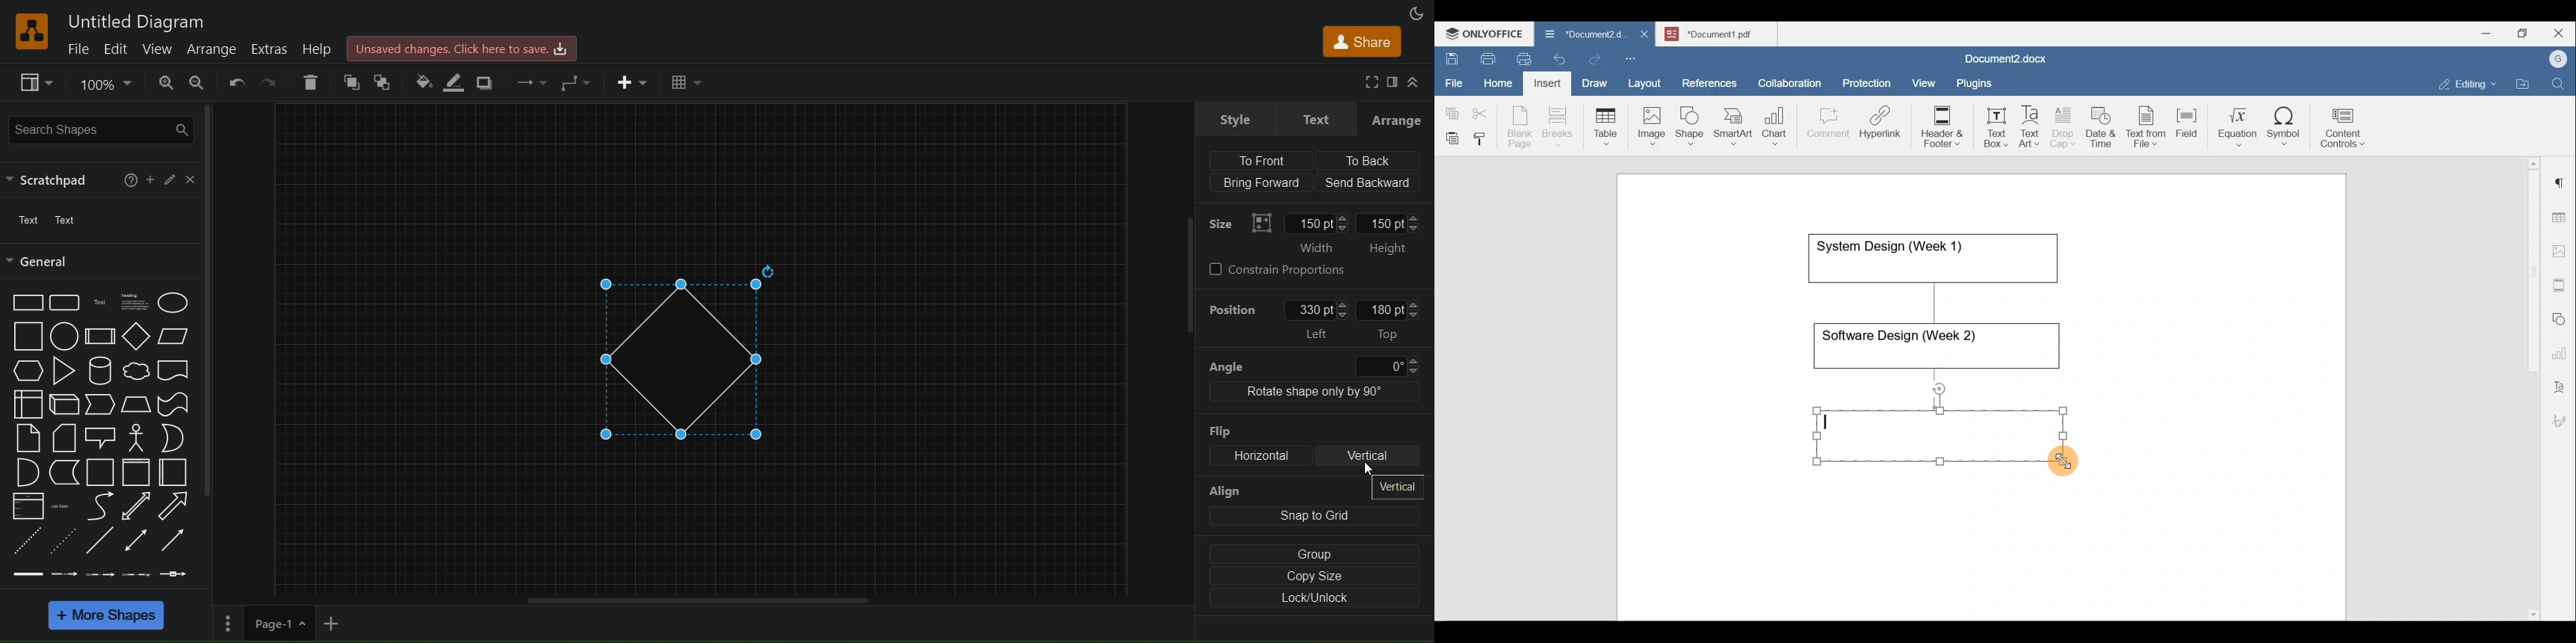 The width and height of the screenshot is (2576, 644). I want to click on Text box, so click(1988, 127).